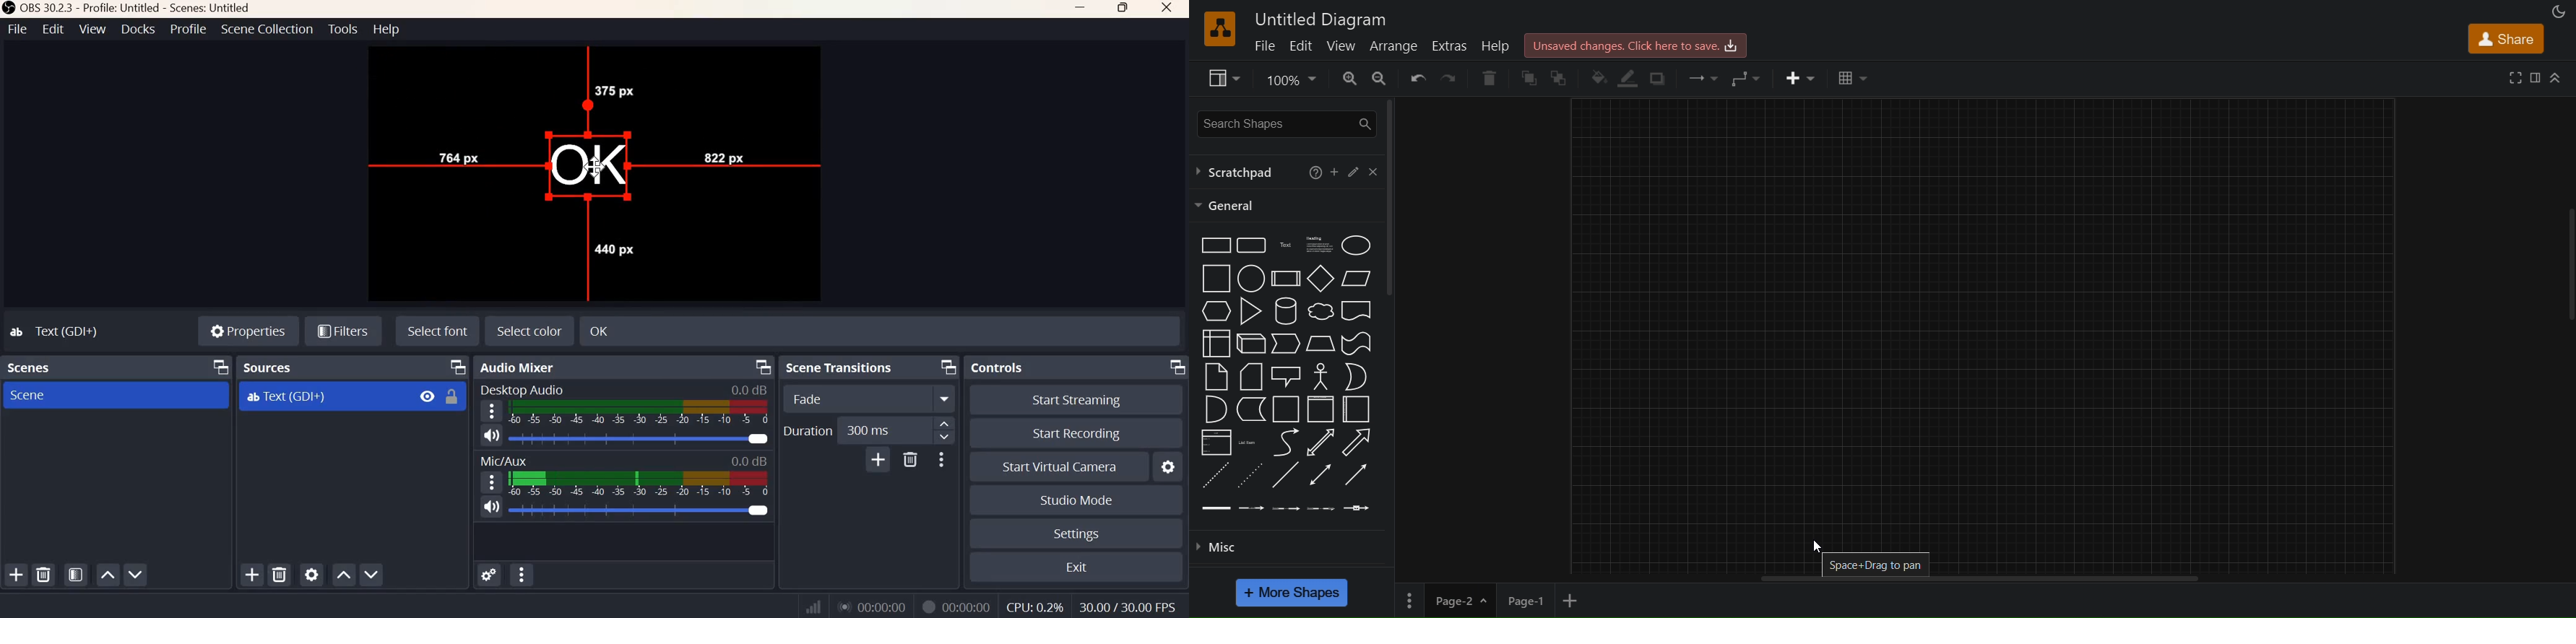 This screenshot has width=2576, height=644. What do you see at coordinates (639, 438) in the screenshot?
I see `Audio Slider` at bounding box center [639, 438].